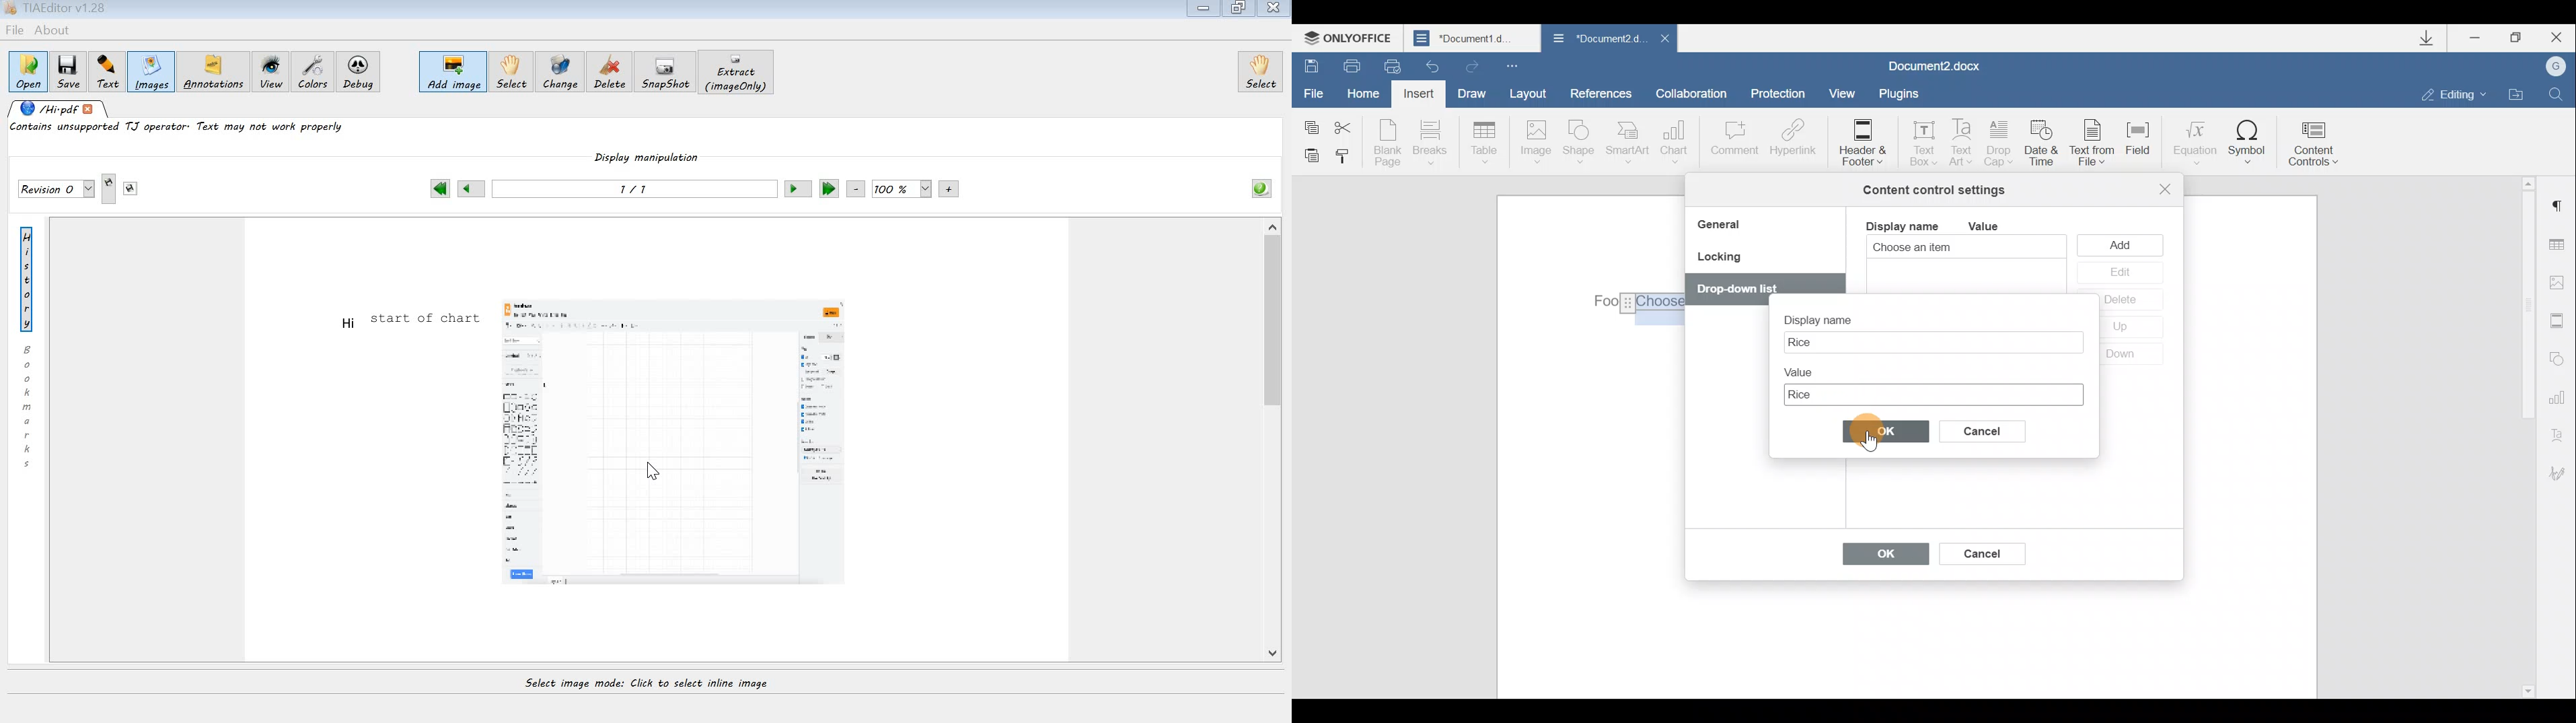 The image size is (2576, 728). I want to click on Image settings, so click(2560, 283).